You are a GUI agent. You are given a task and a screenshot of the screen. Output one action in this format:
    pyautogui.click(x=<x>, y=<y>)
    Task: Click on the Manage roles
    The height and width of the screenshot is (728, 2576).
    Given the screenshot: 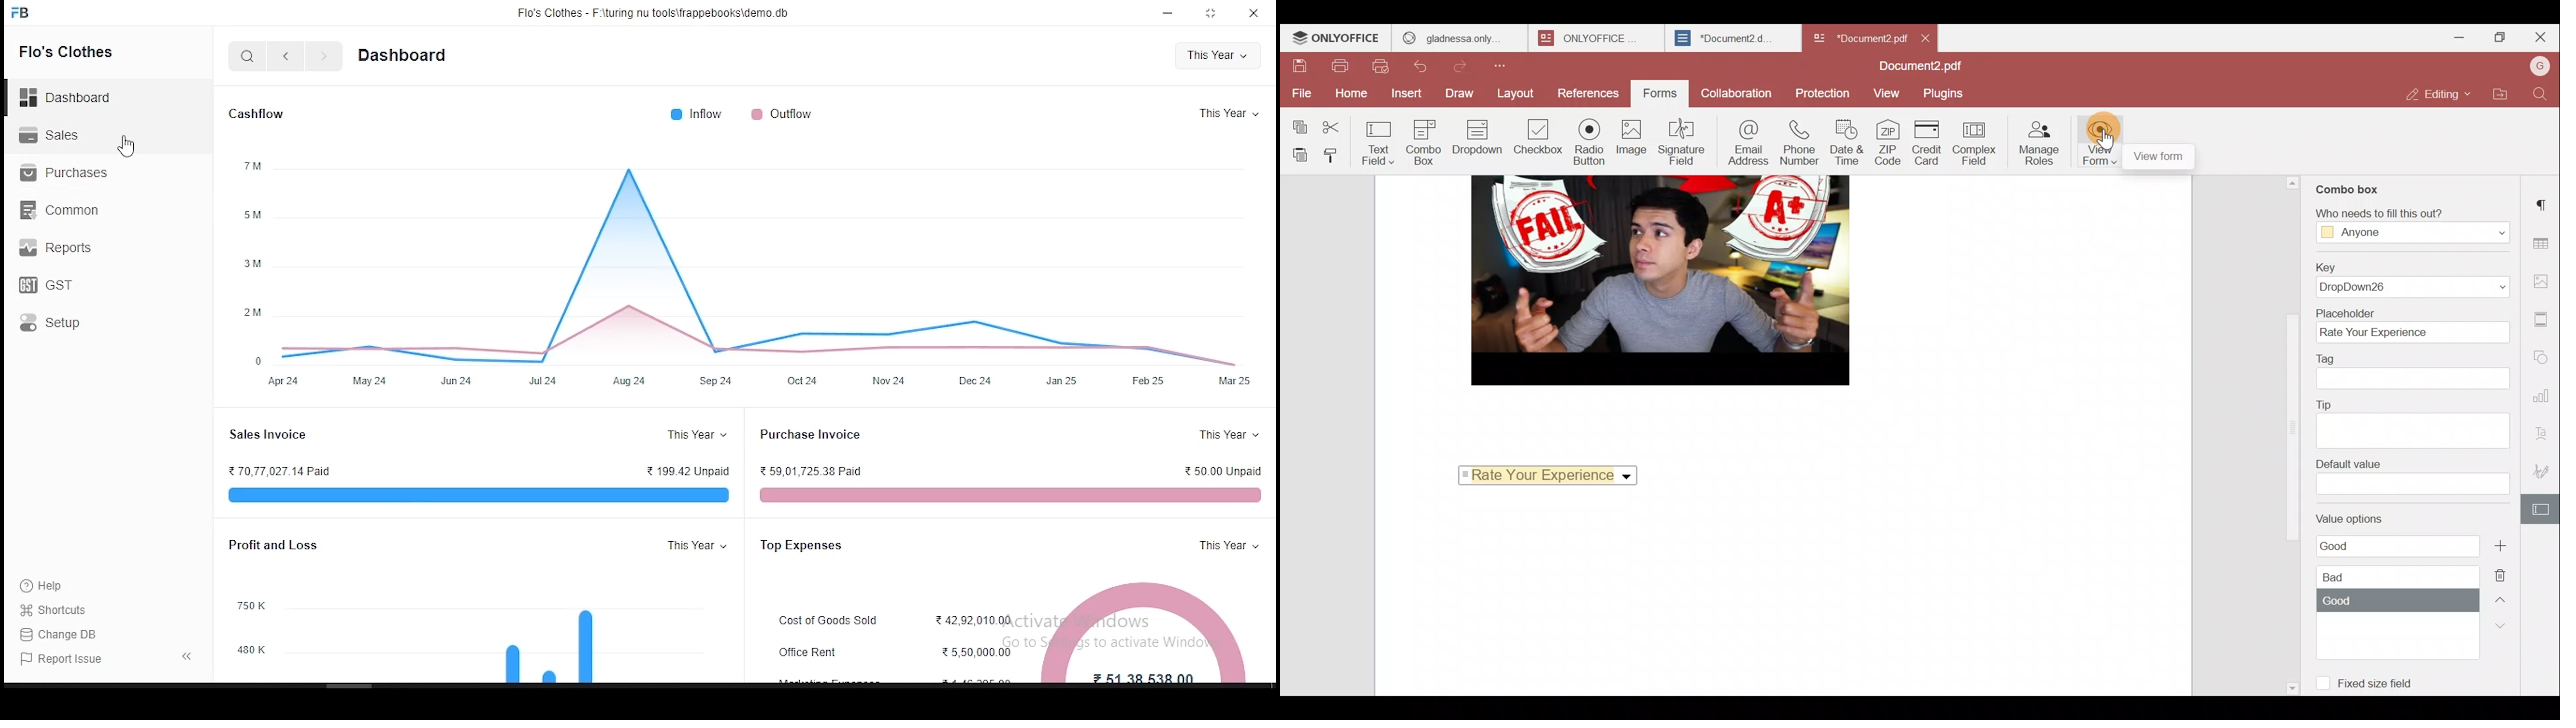 What is the action you would take?
    pyautogui.click(x=2041, y=142)
    